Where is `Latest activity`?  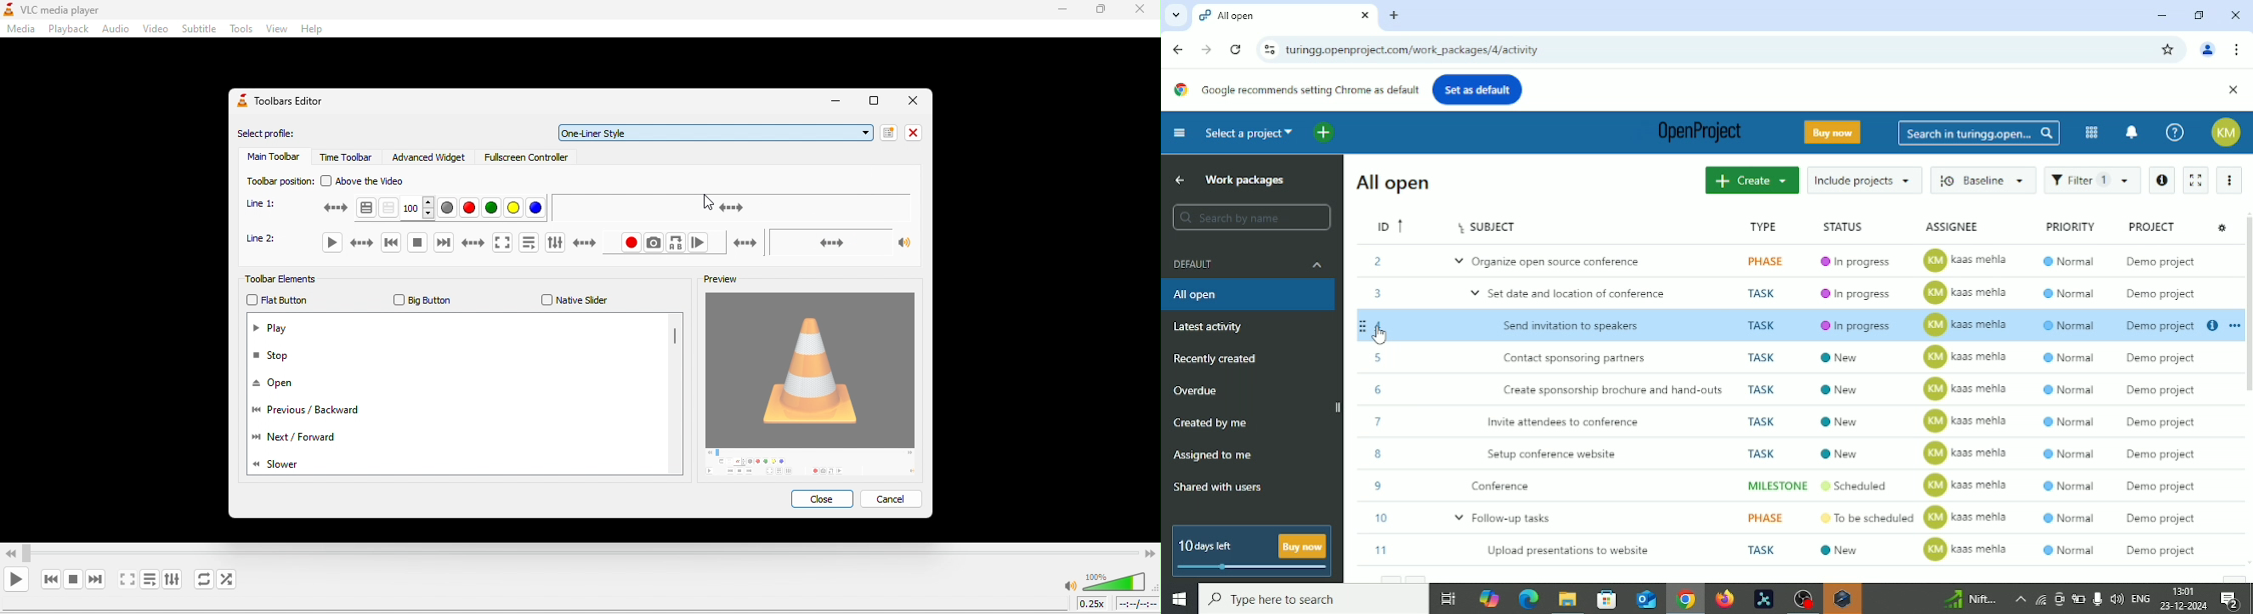 Latest activity is located at coordinates (1209, 327).